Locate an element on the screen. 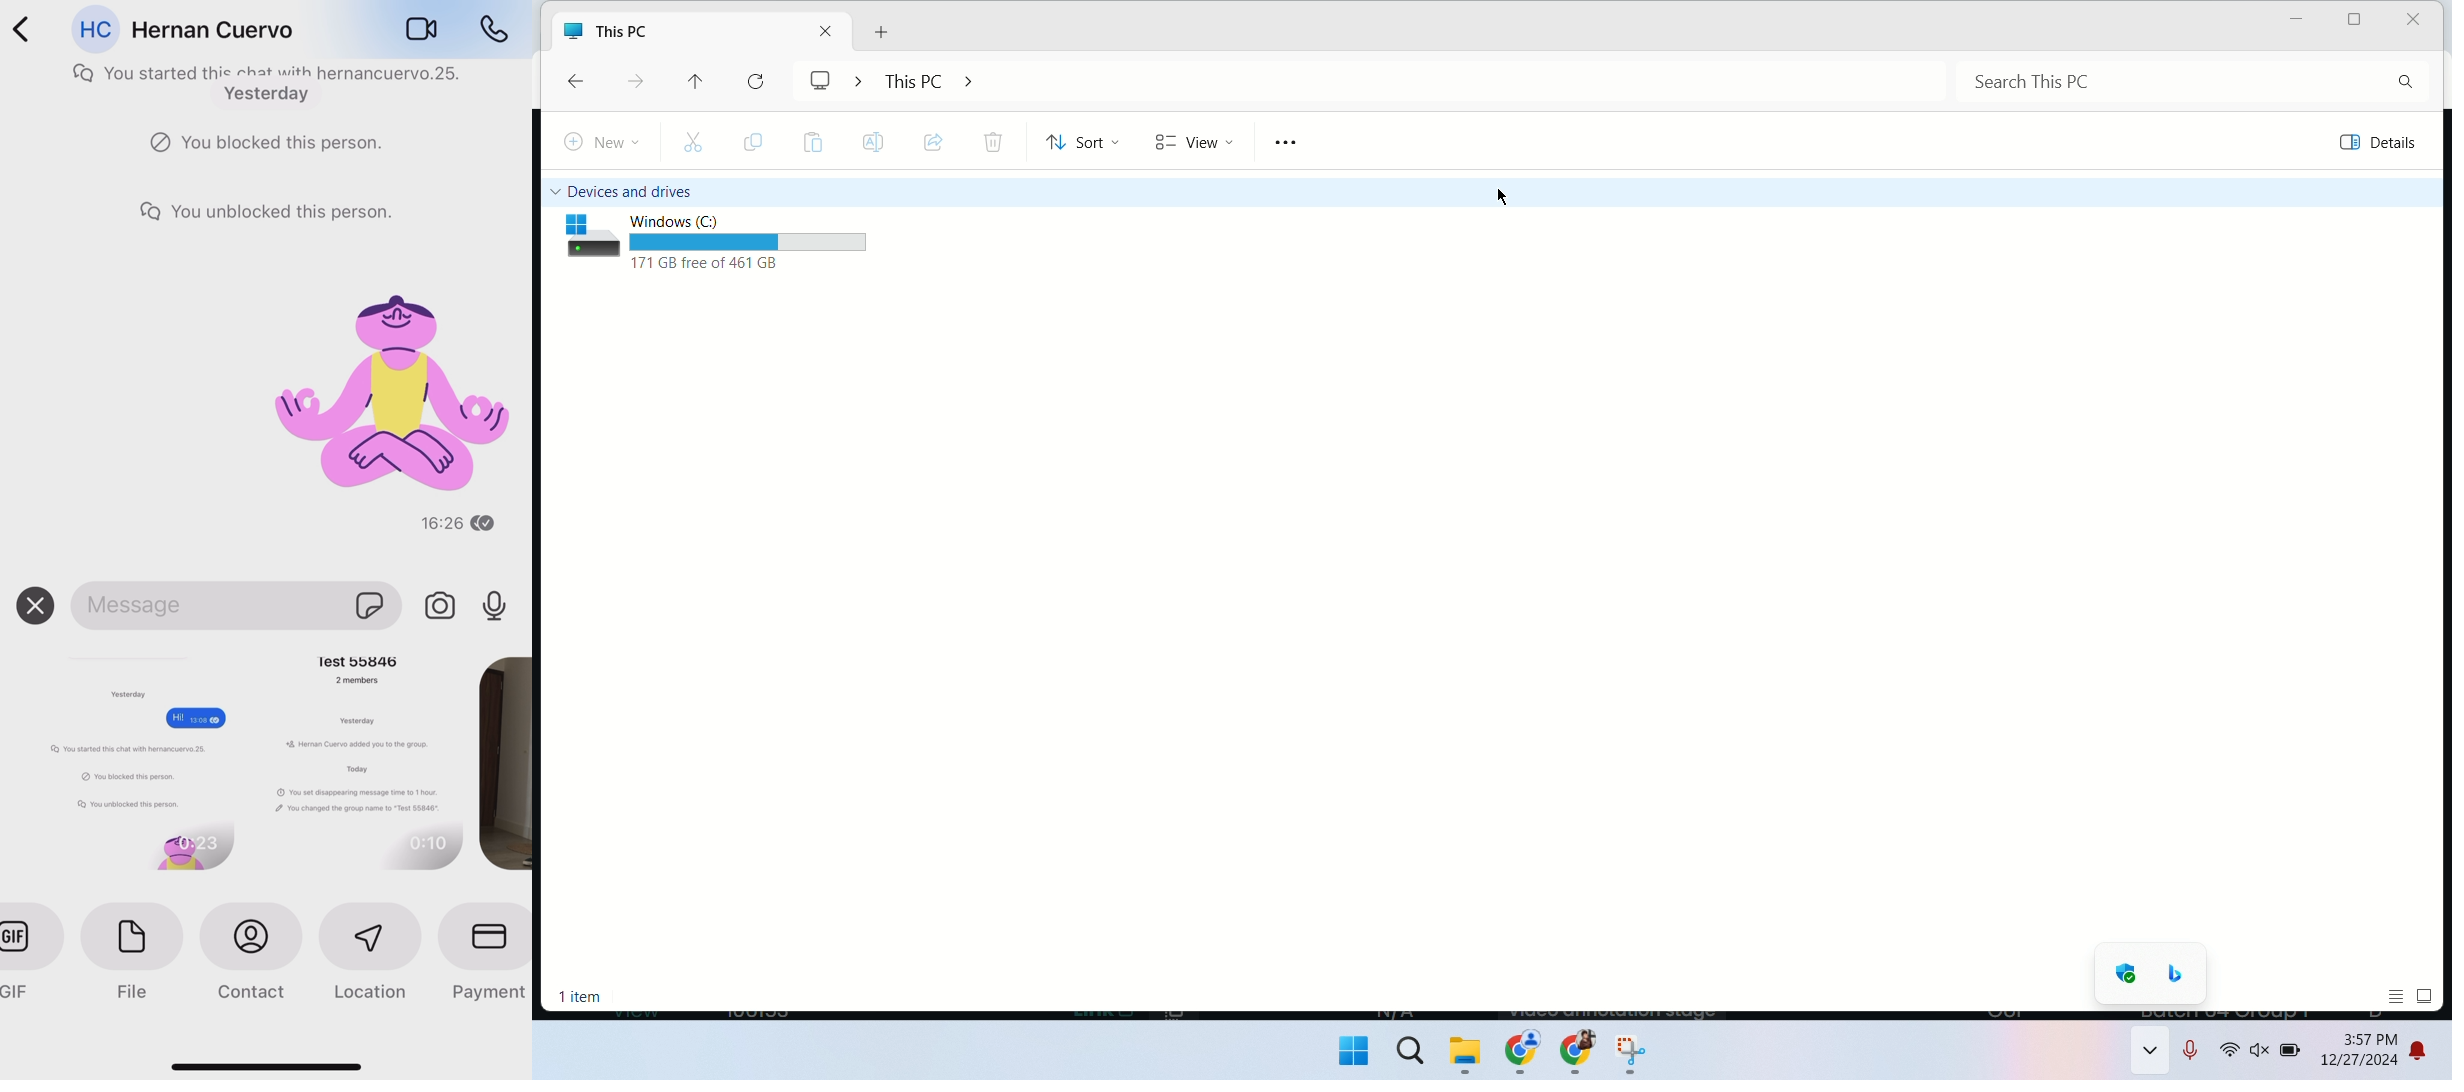  date and time is located at coordinates (2358, 1055).